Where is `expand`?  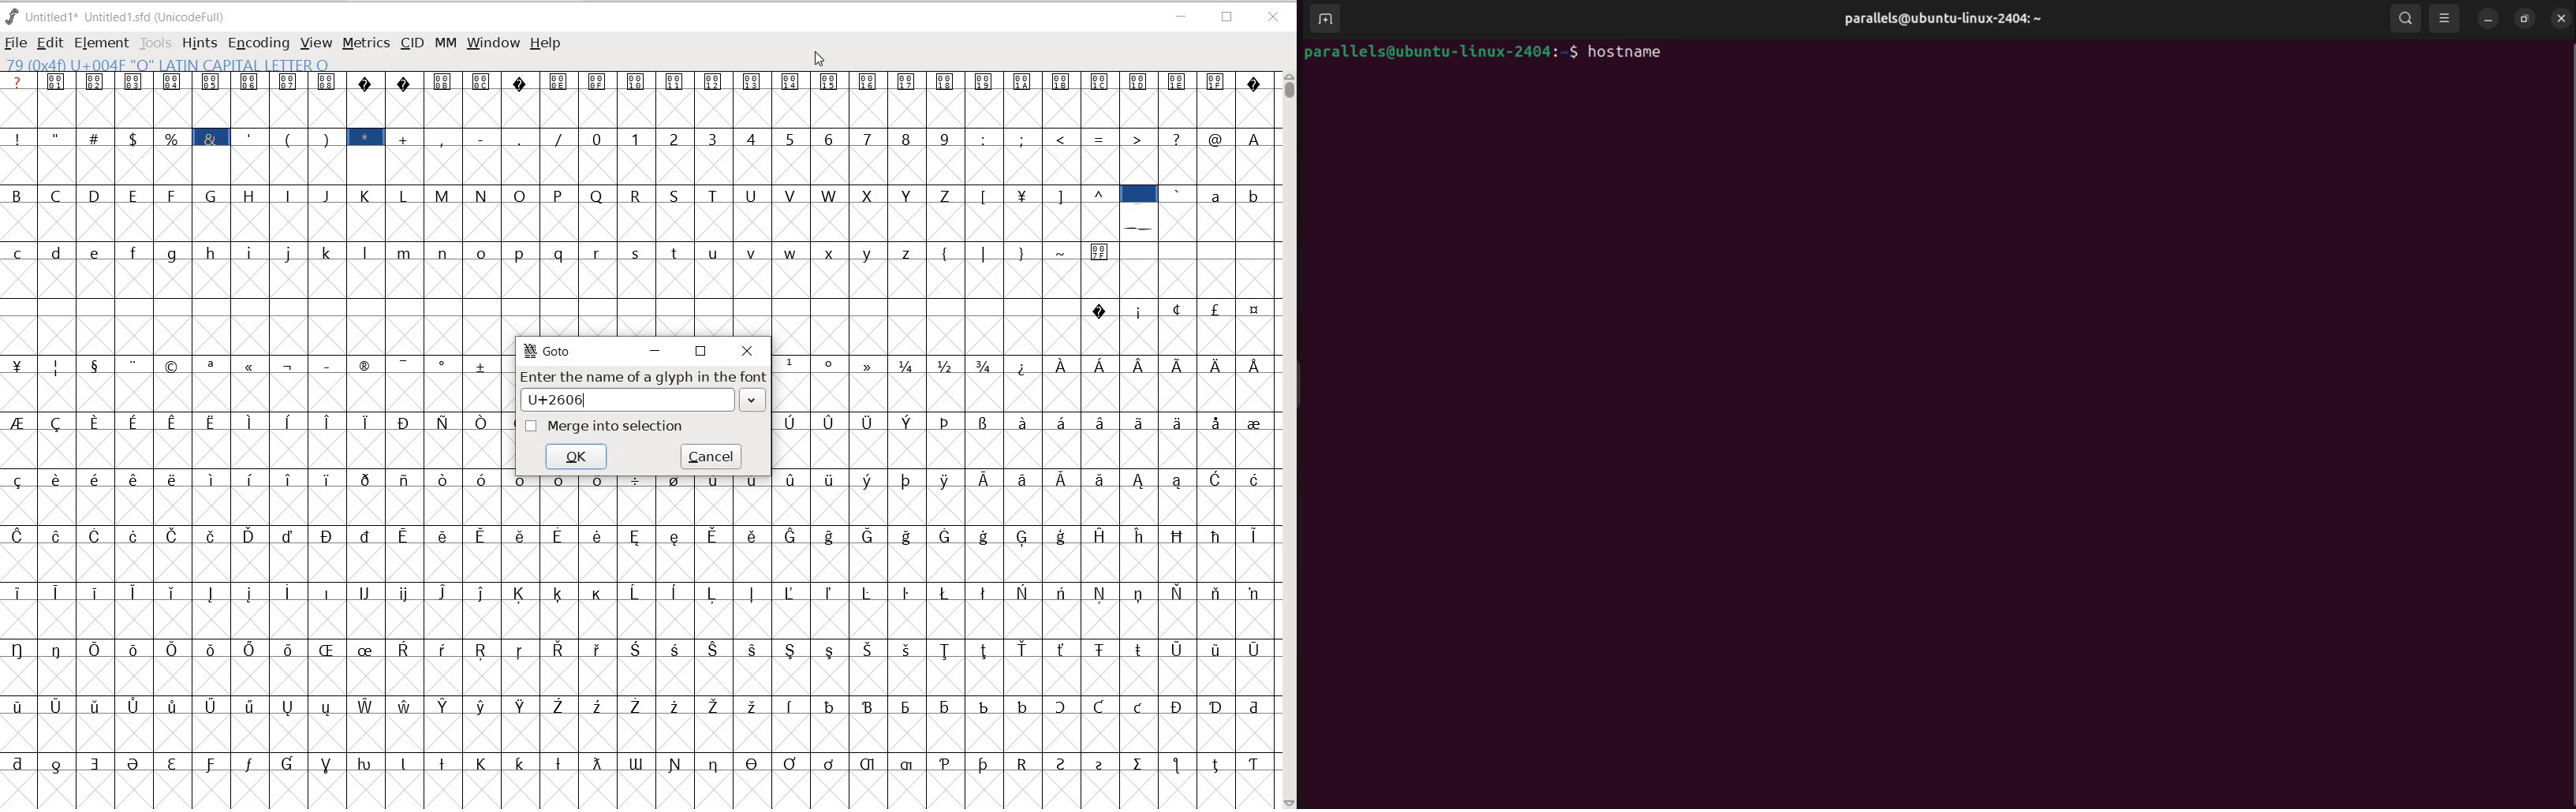
expand is located at coordinates (754, 401).